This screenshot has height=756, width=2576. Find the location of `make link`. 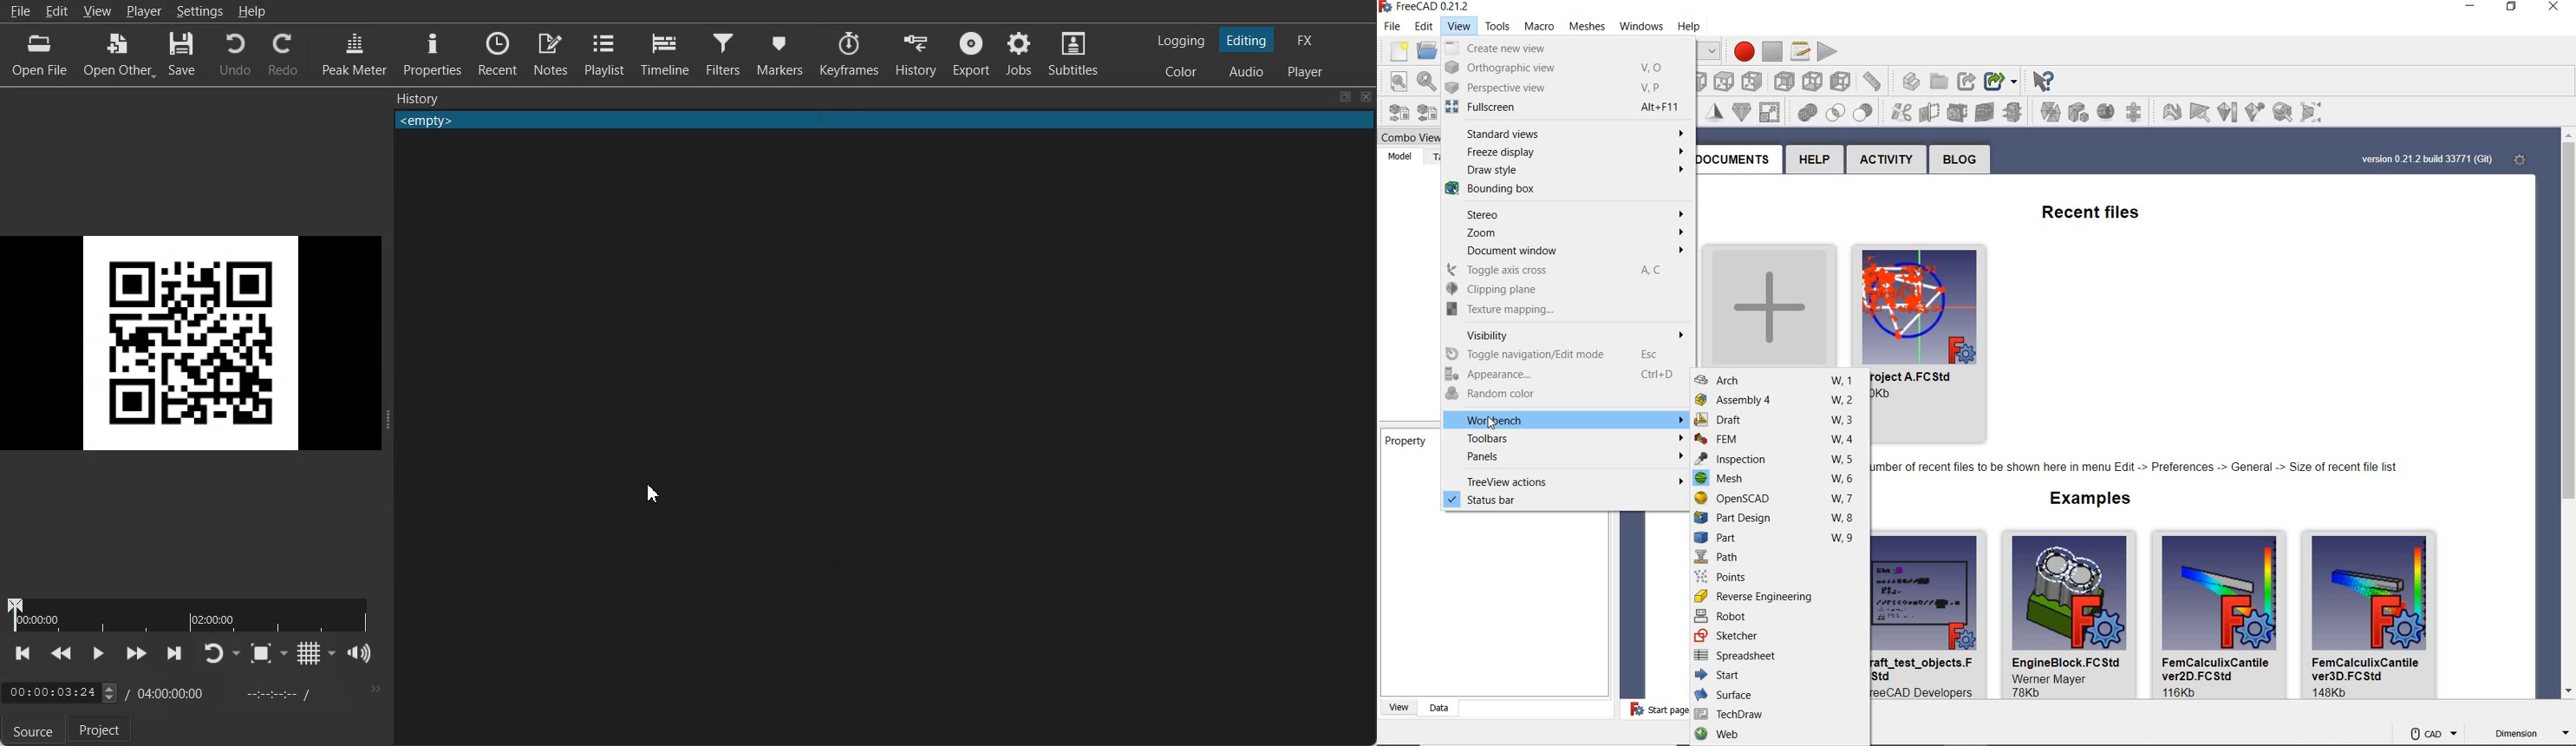

make link is located at coordinates (1943, 80).